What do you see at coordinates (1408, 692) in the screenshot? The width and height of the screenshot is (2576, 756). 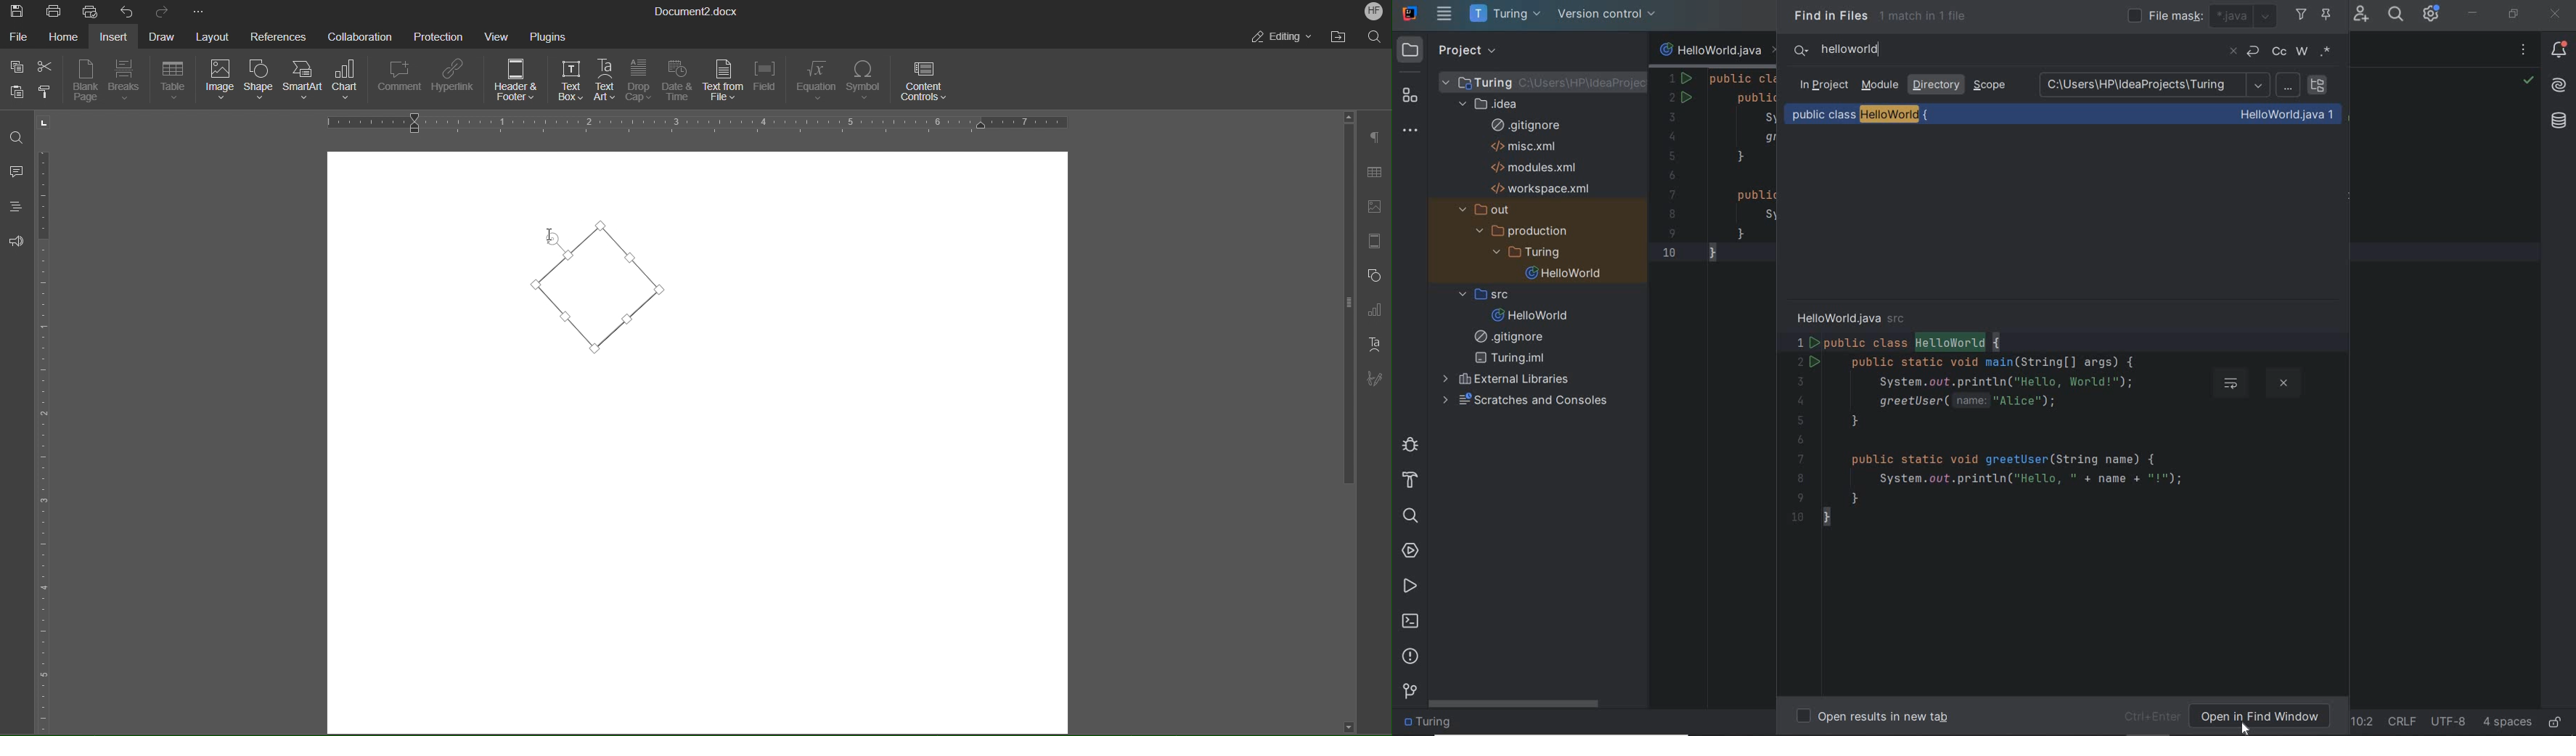 I see `version control` at bounding box center [1408, 692].